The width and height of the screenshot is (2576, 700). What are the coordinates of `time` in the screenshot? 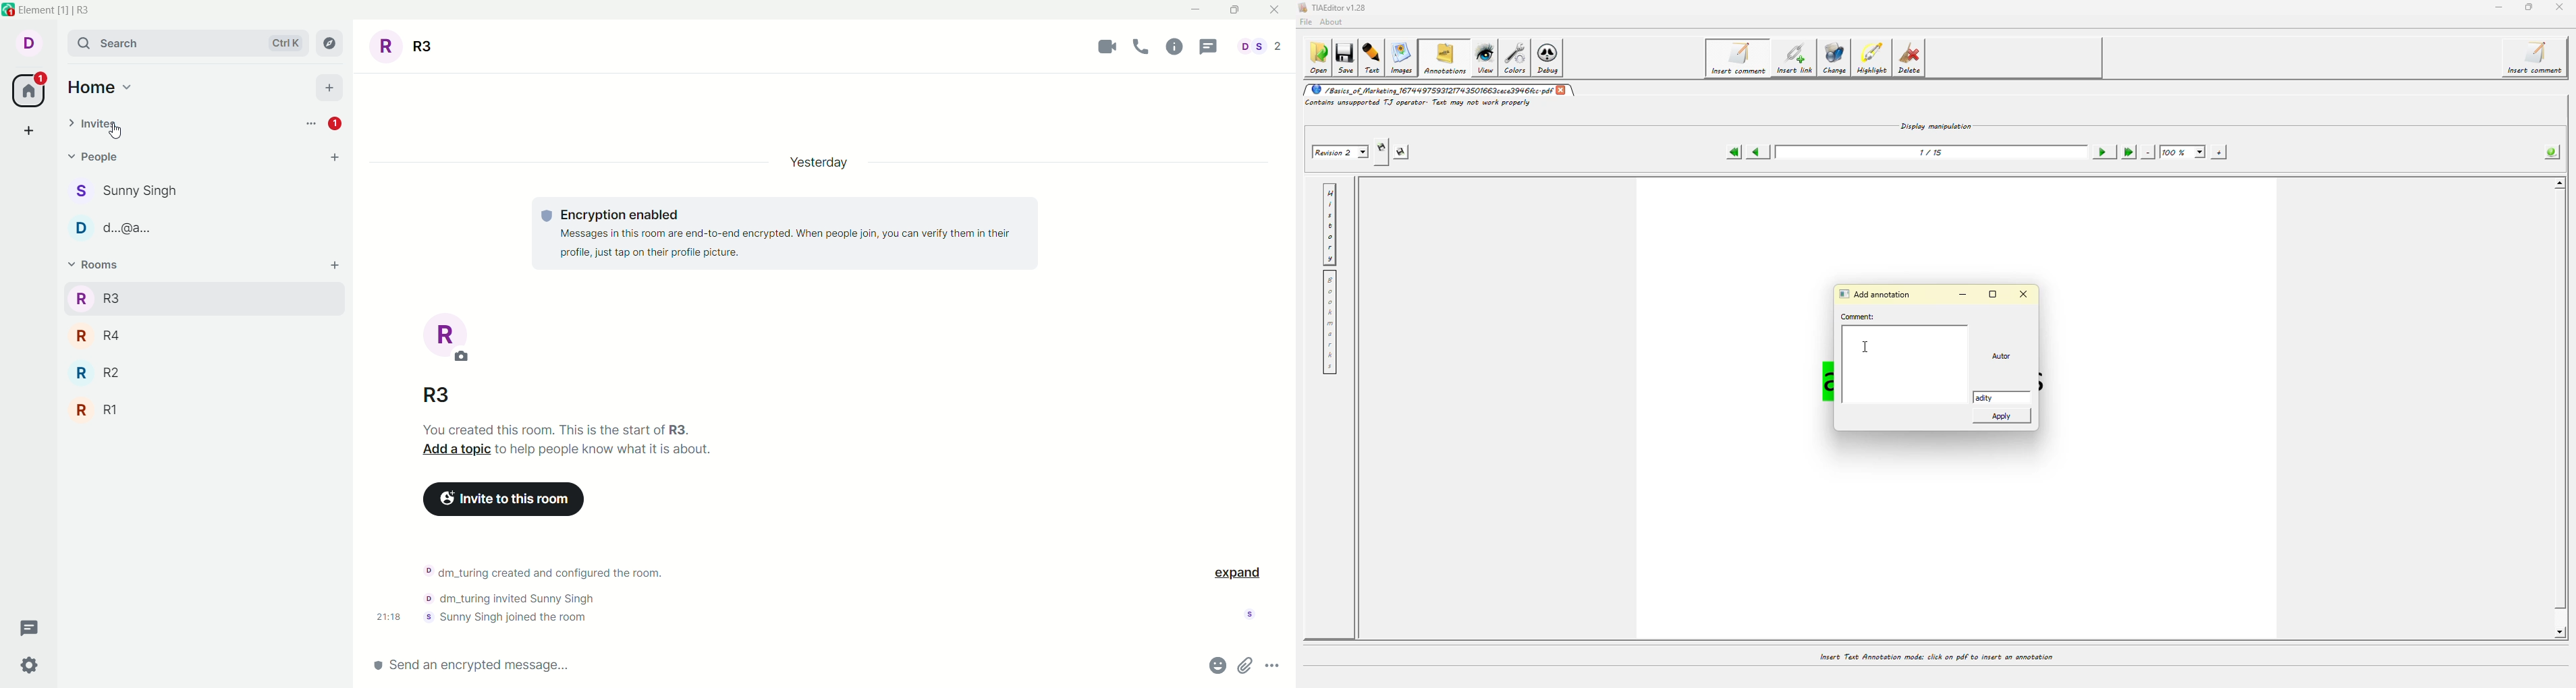 It's located at (382, 618).